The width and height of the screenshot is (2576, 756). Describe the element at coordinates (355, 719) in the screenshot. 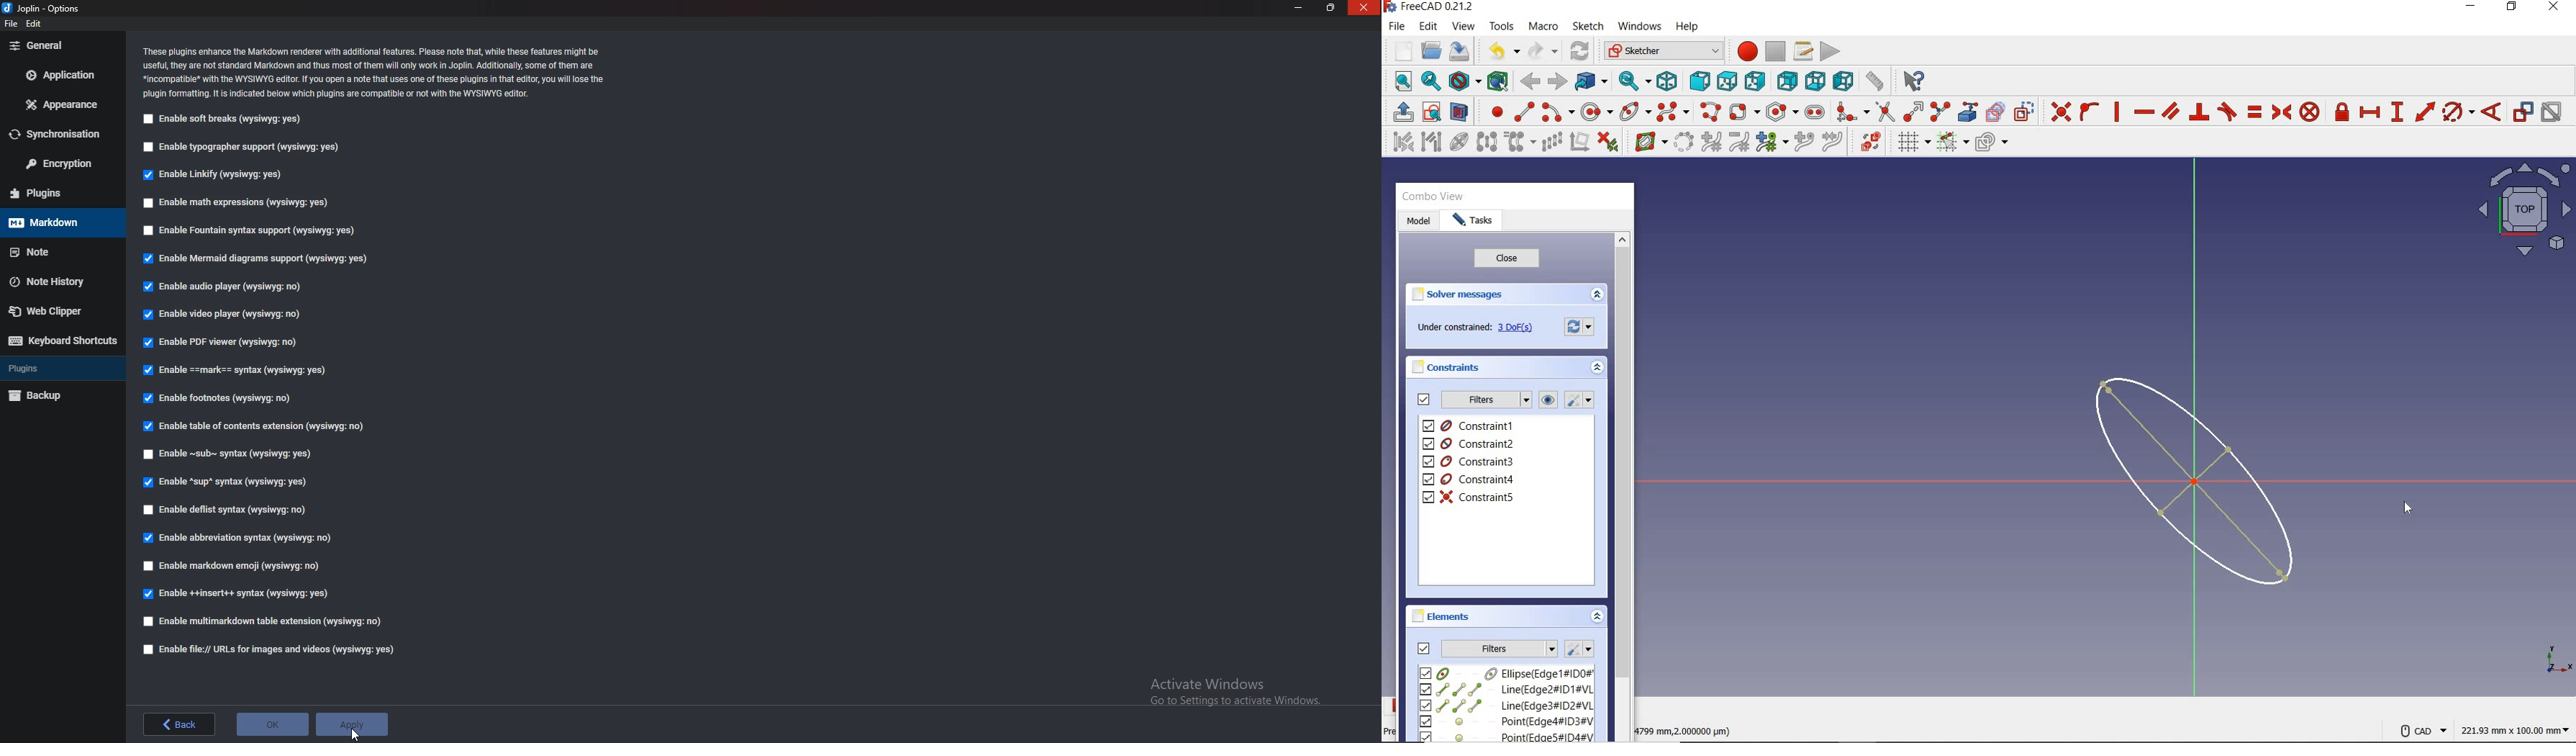

I see `Apply` at that location.